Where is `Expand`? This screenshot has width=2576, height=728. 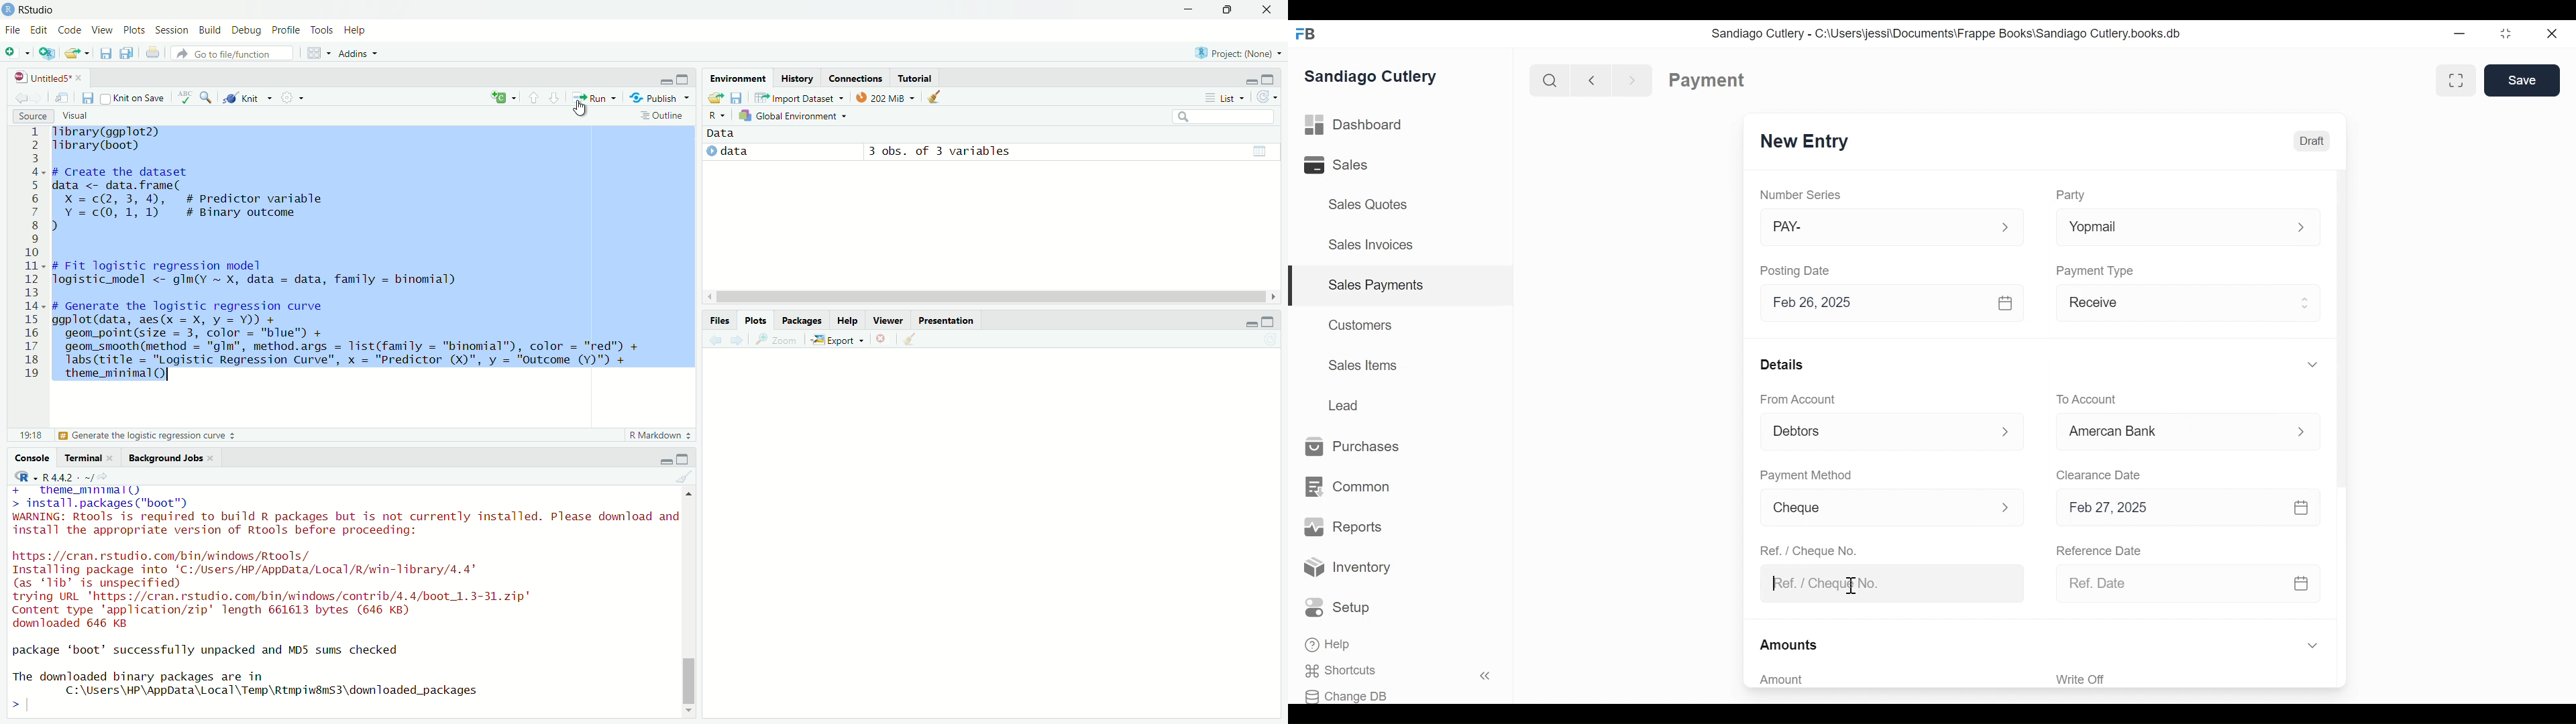
Expand is located at coordinates (2005, 228).